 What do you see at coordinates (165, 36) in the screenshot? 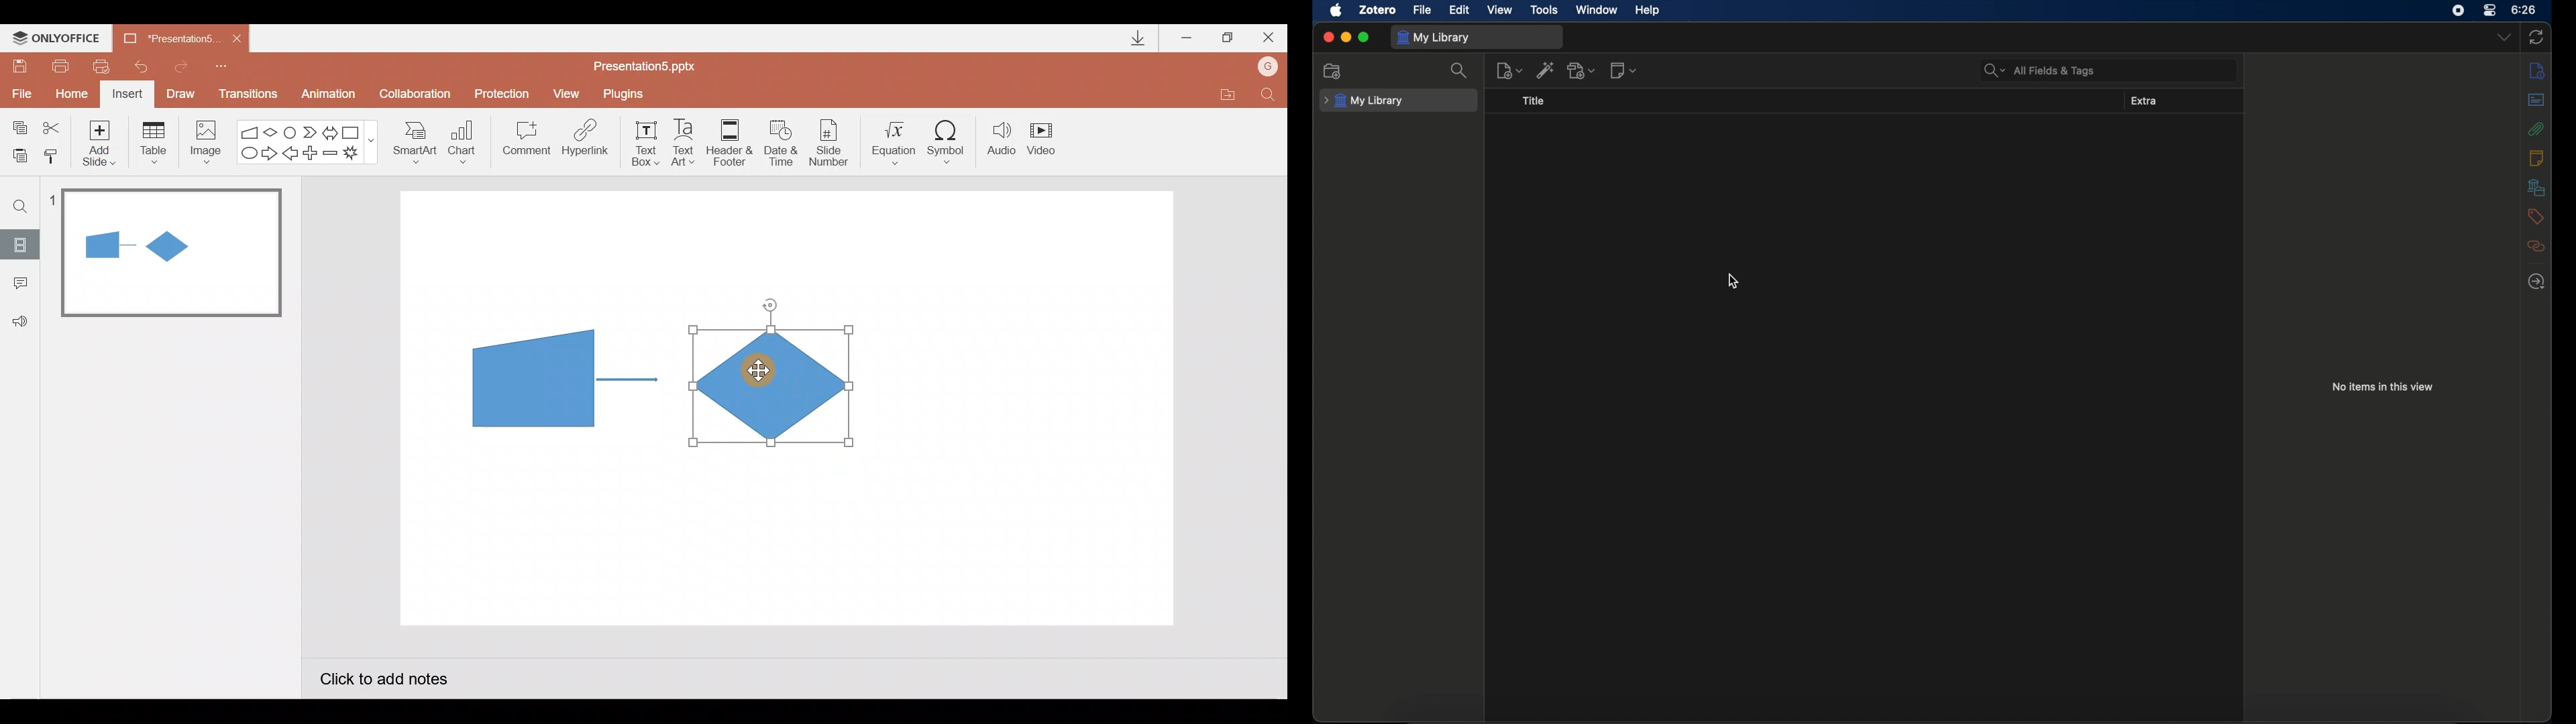
I see `Presentation5.` at bounding box center [165, 36].